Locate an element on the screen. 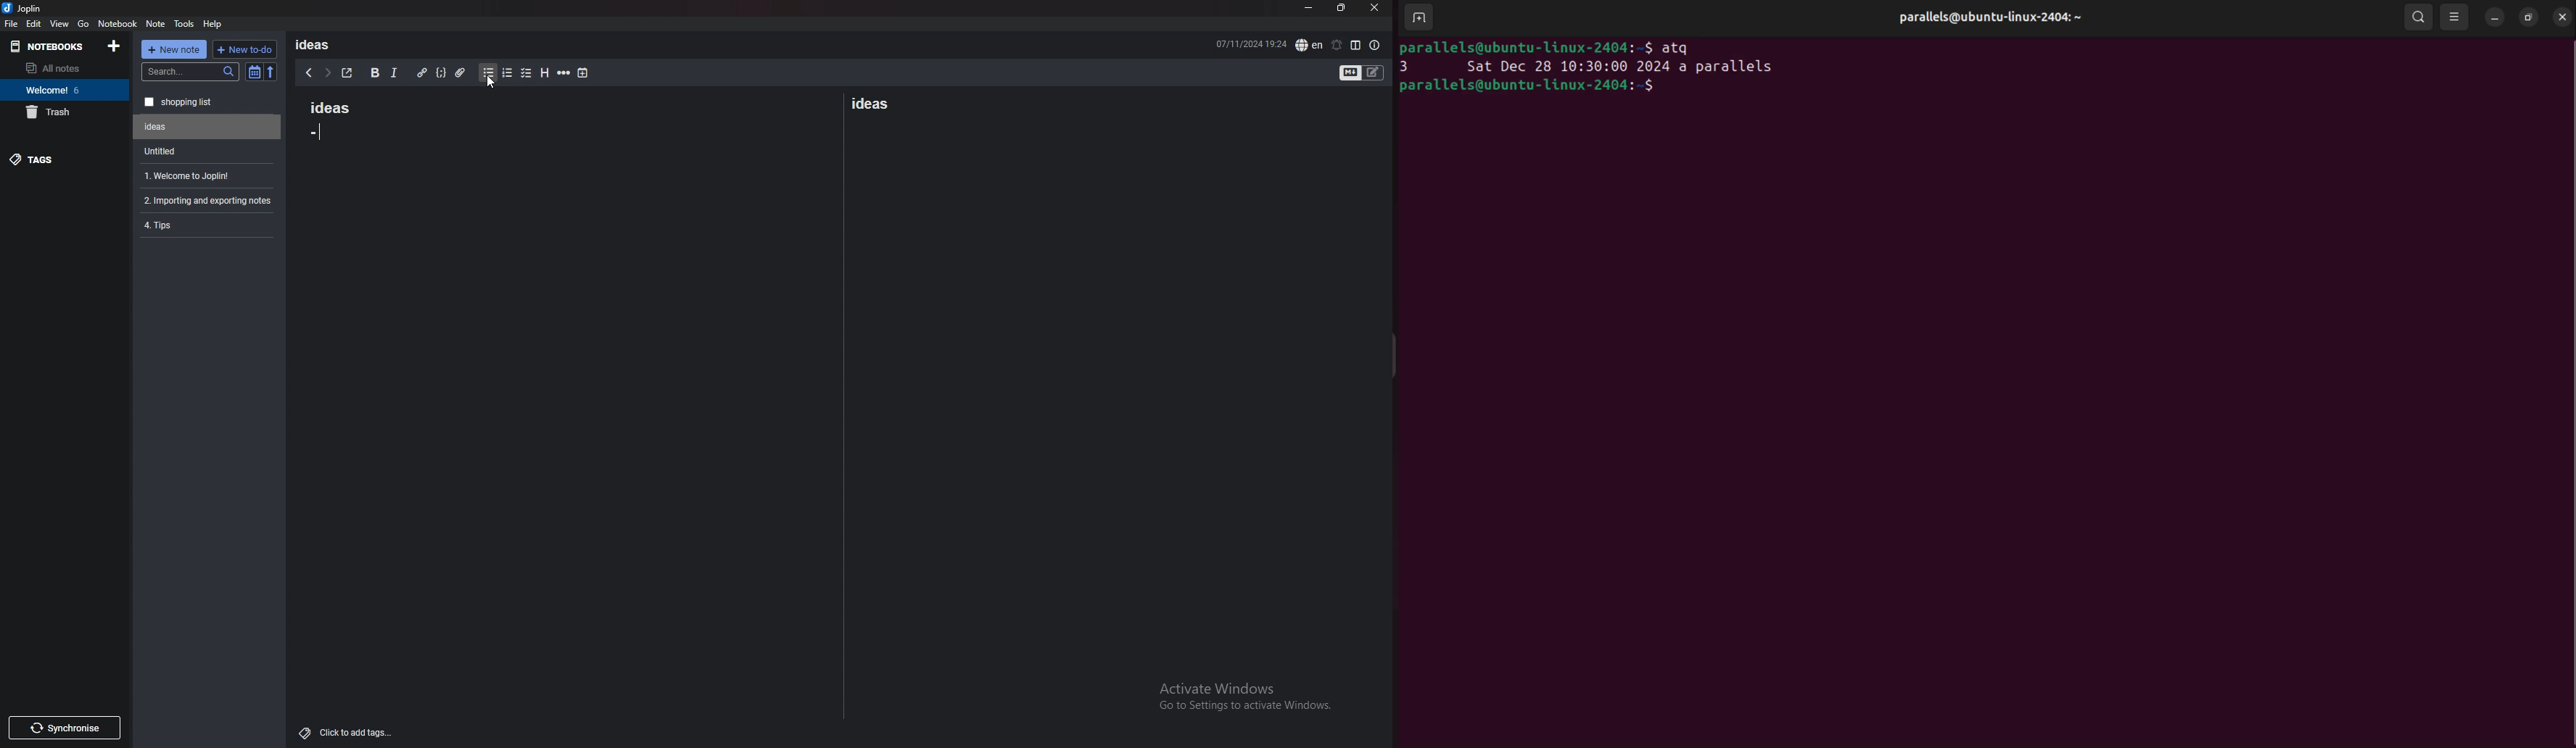 The height and width of the screenshot is (756, 2576). view options is located at coordinates (2456, 18).